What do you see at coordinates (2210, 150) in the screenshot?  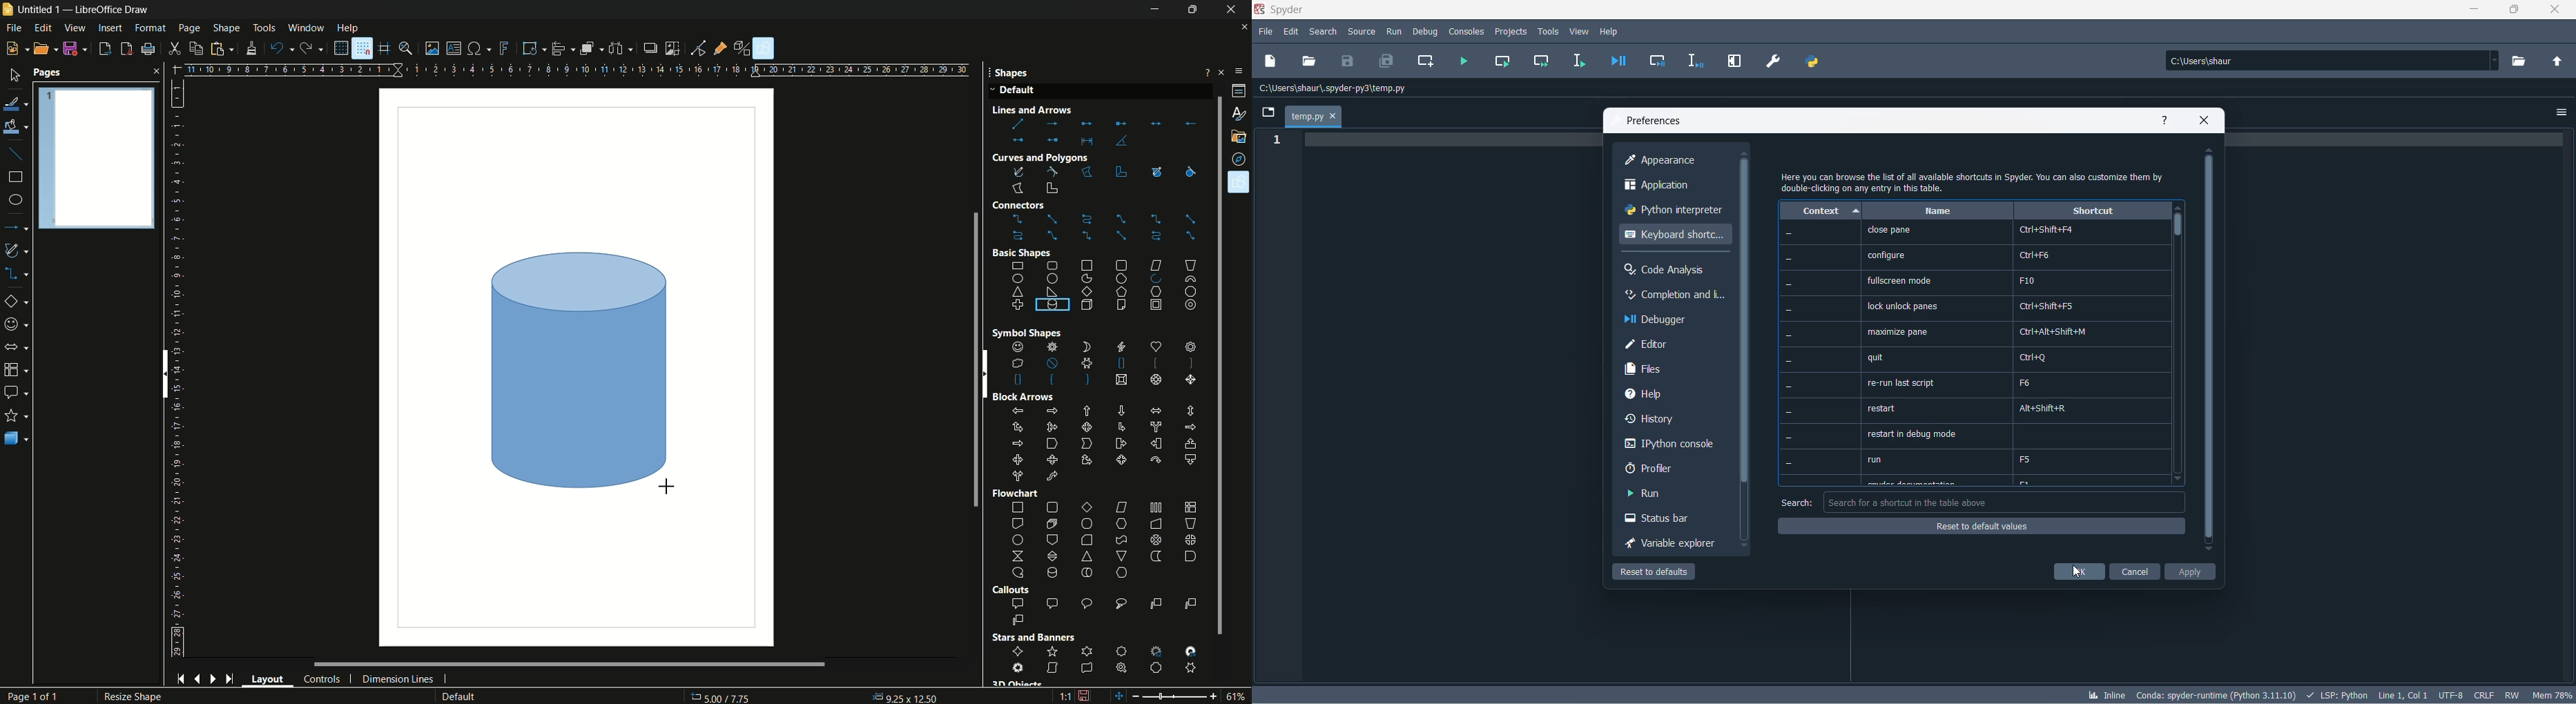 I see `move up` at bounding box center [2210, 150].